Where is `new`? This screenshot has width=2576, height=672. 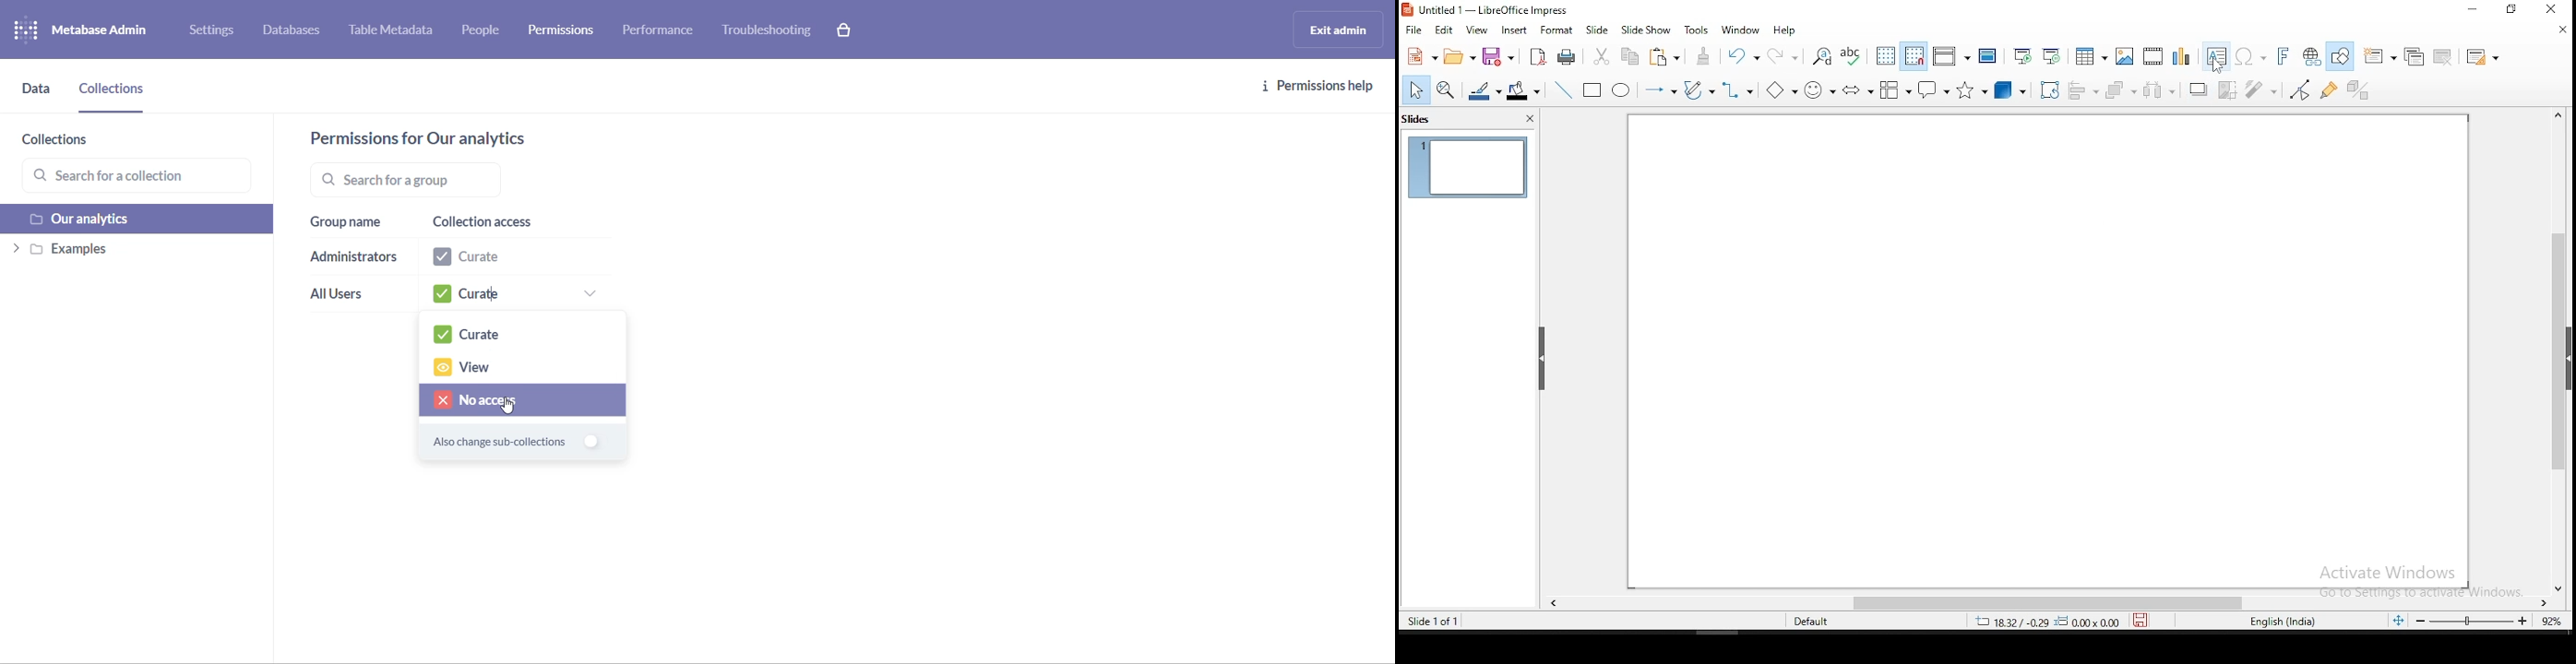
new is located at coordinates (1421, 56).